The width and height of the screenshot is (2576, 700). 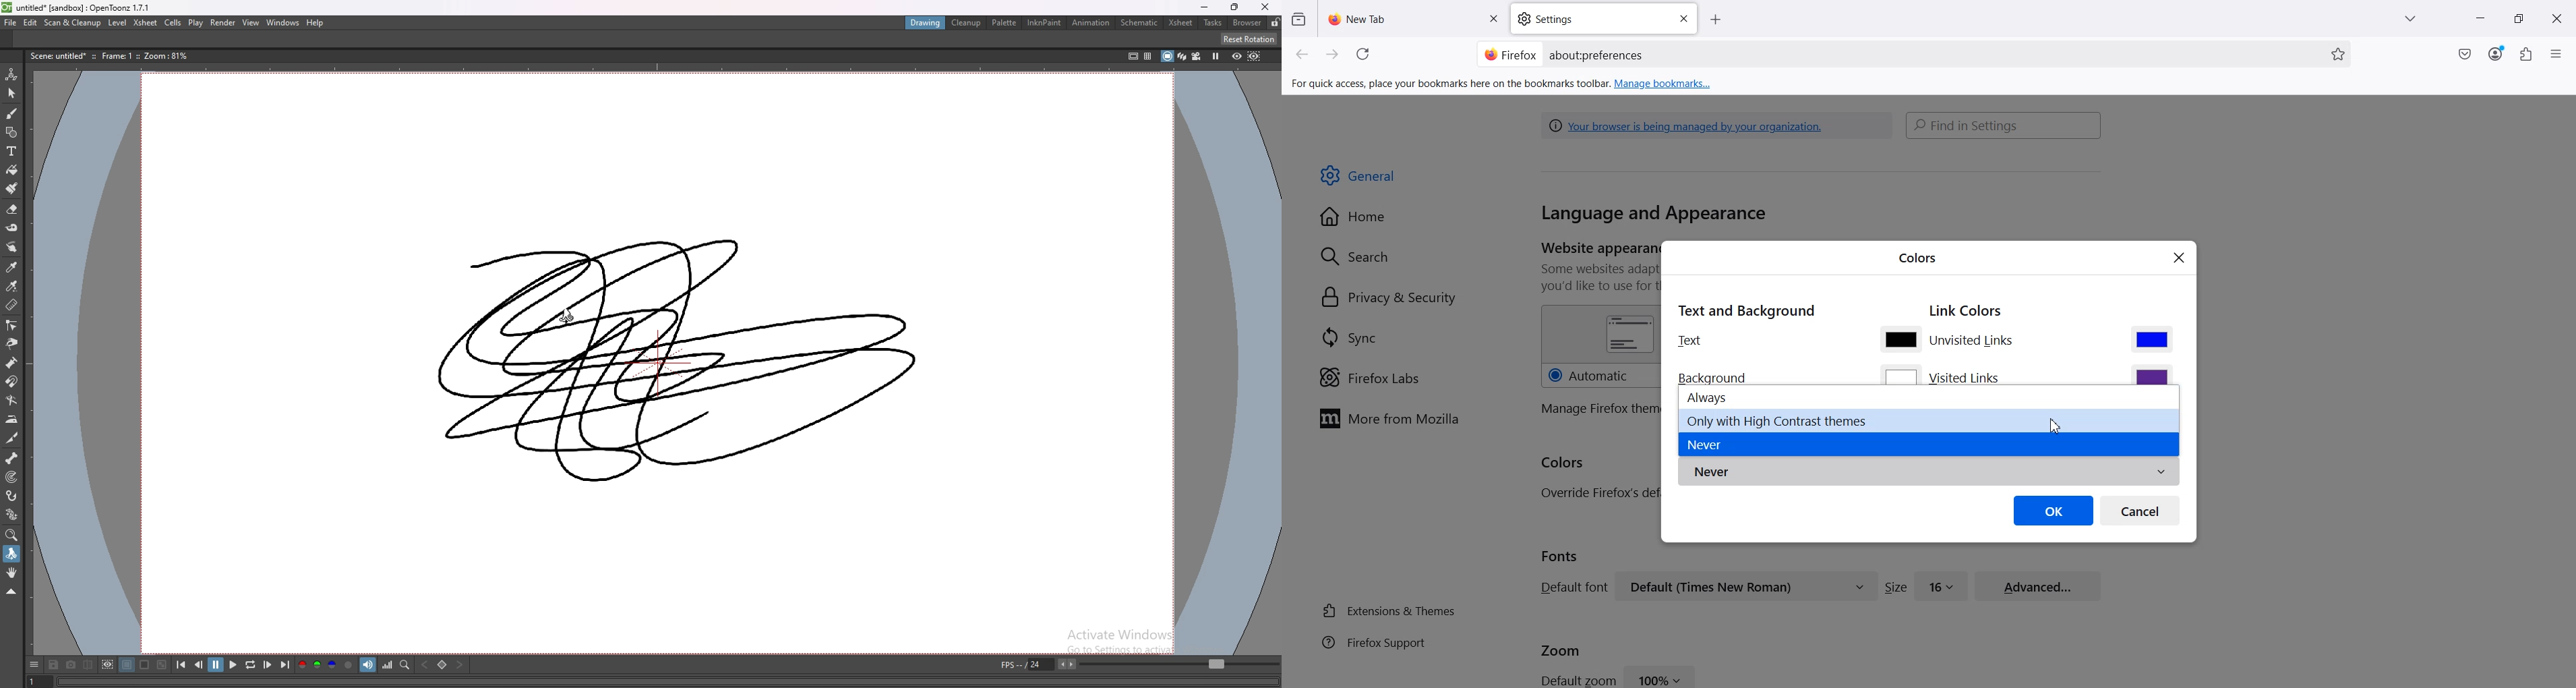 I want to click on Visited Links, so click(x=1967, y=377).